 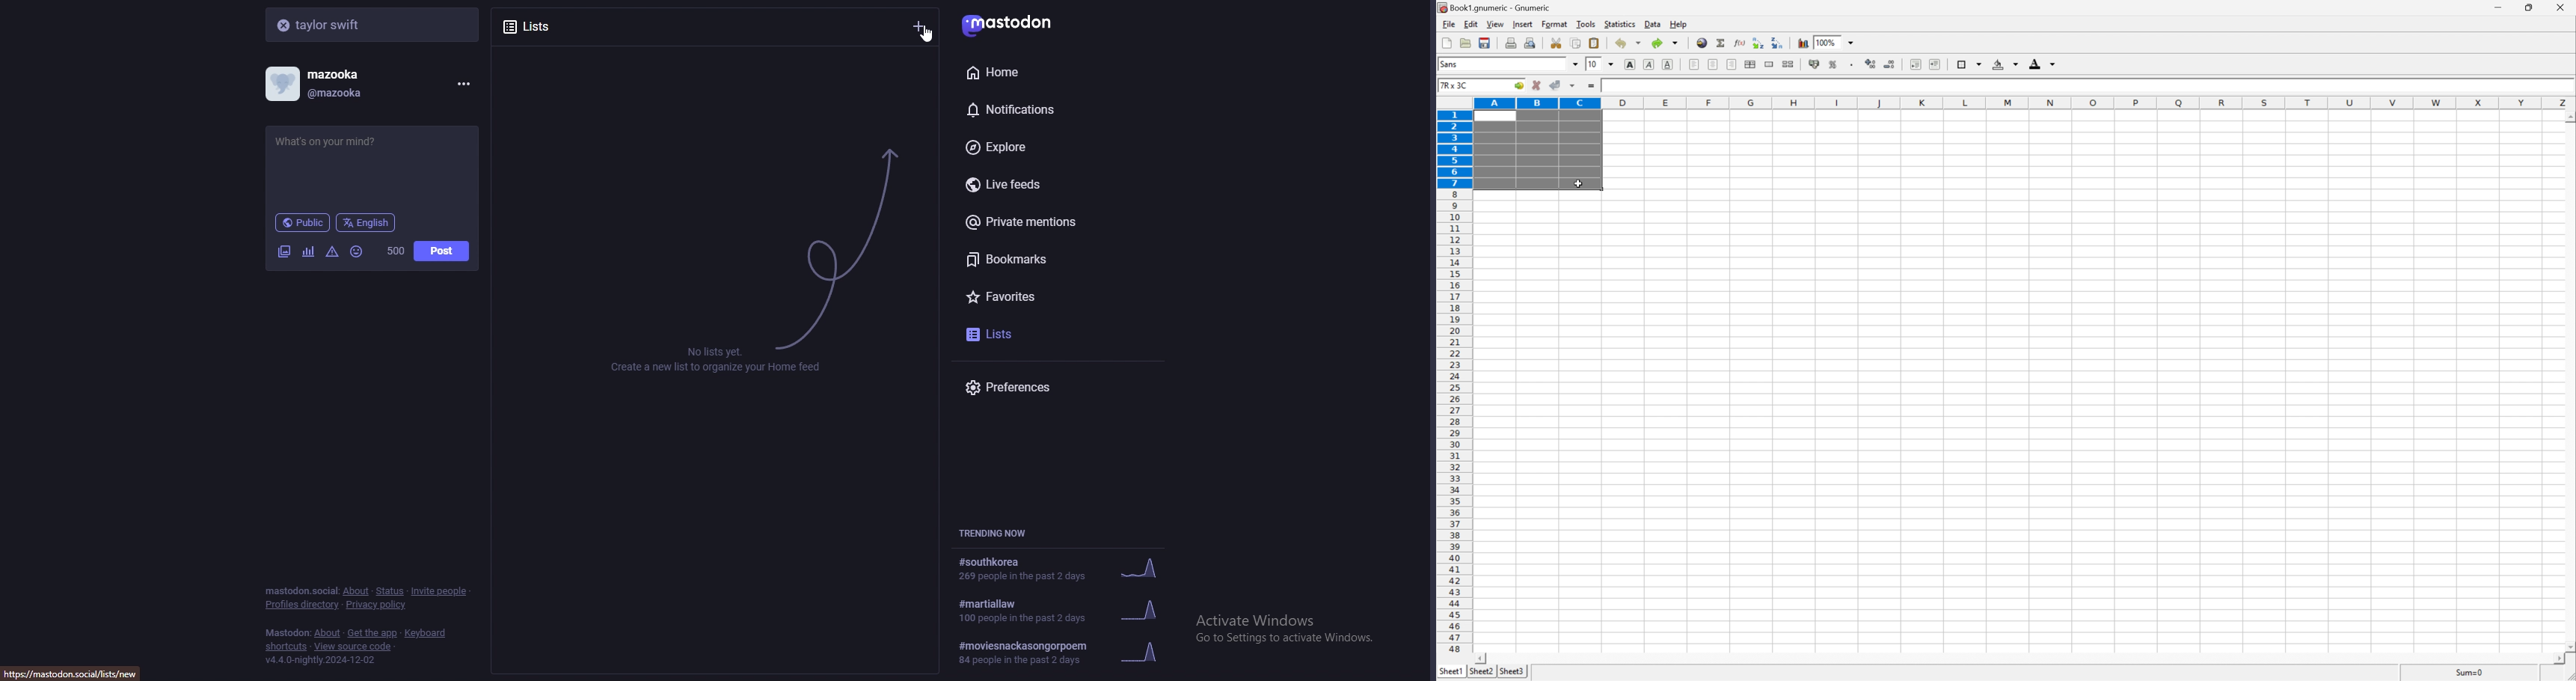 I want to click on emoji, so click(x=358, y=251).